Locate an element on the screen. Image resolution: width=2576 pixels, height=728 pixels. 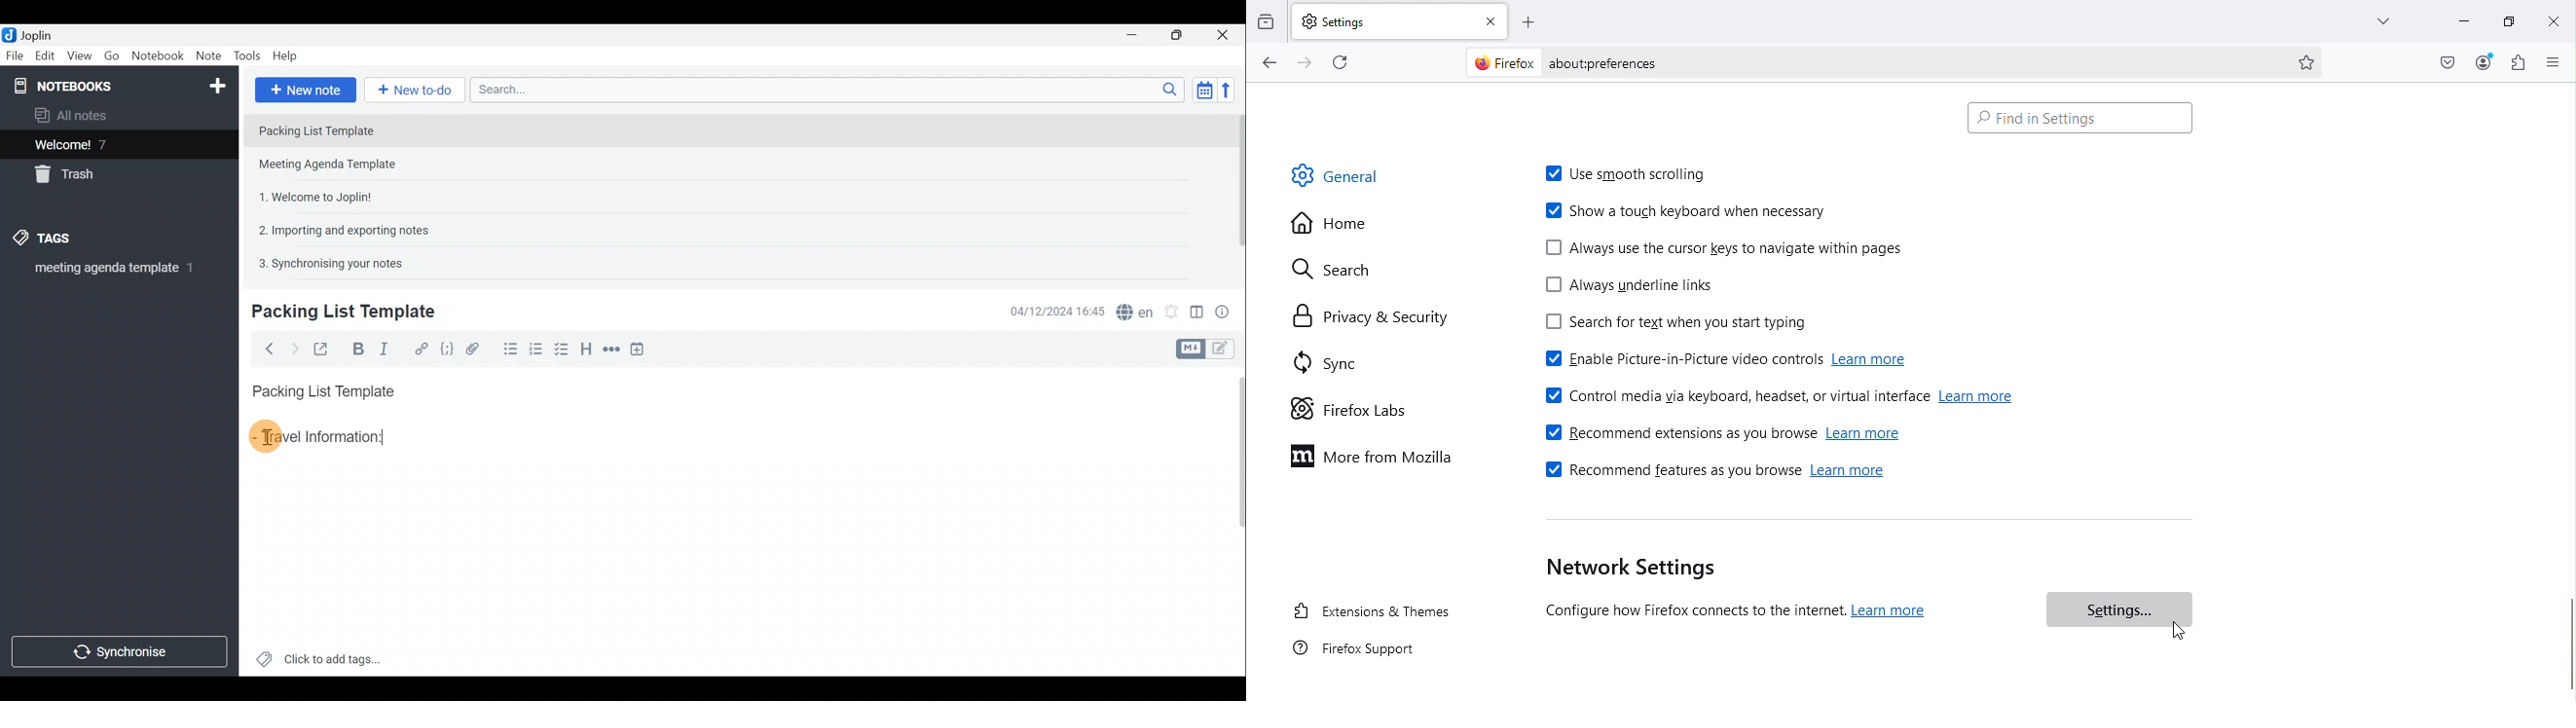
Minimise is located at coordinates (1138, 37).